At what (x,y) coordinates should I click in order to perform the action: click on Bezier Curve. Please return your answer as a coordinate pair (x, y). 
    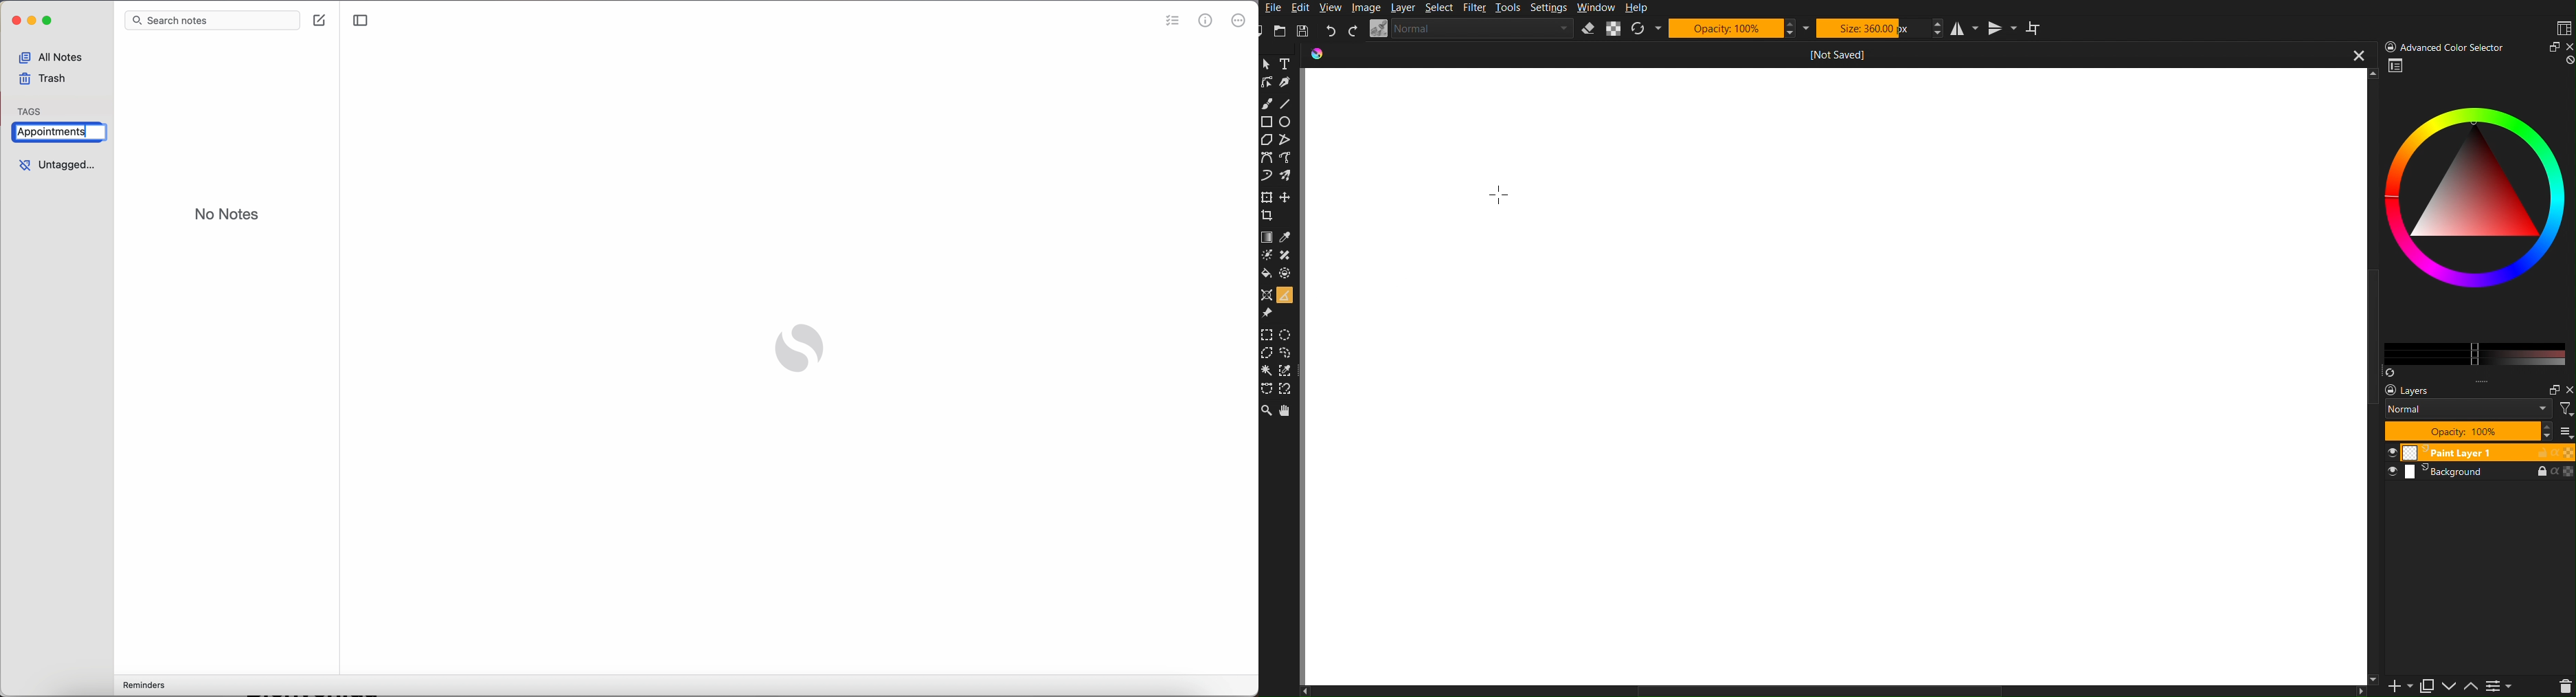
    Looking at the image, I should click on (1289, 157).